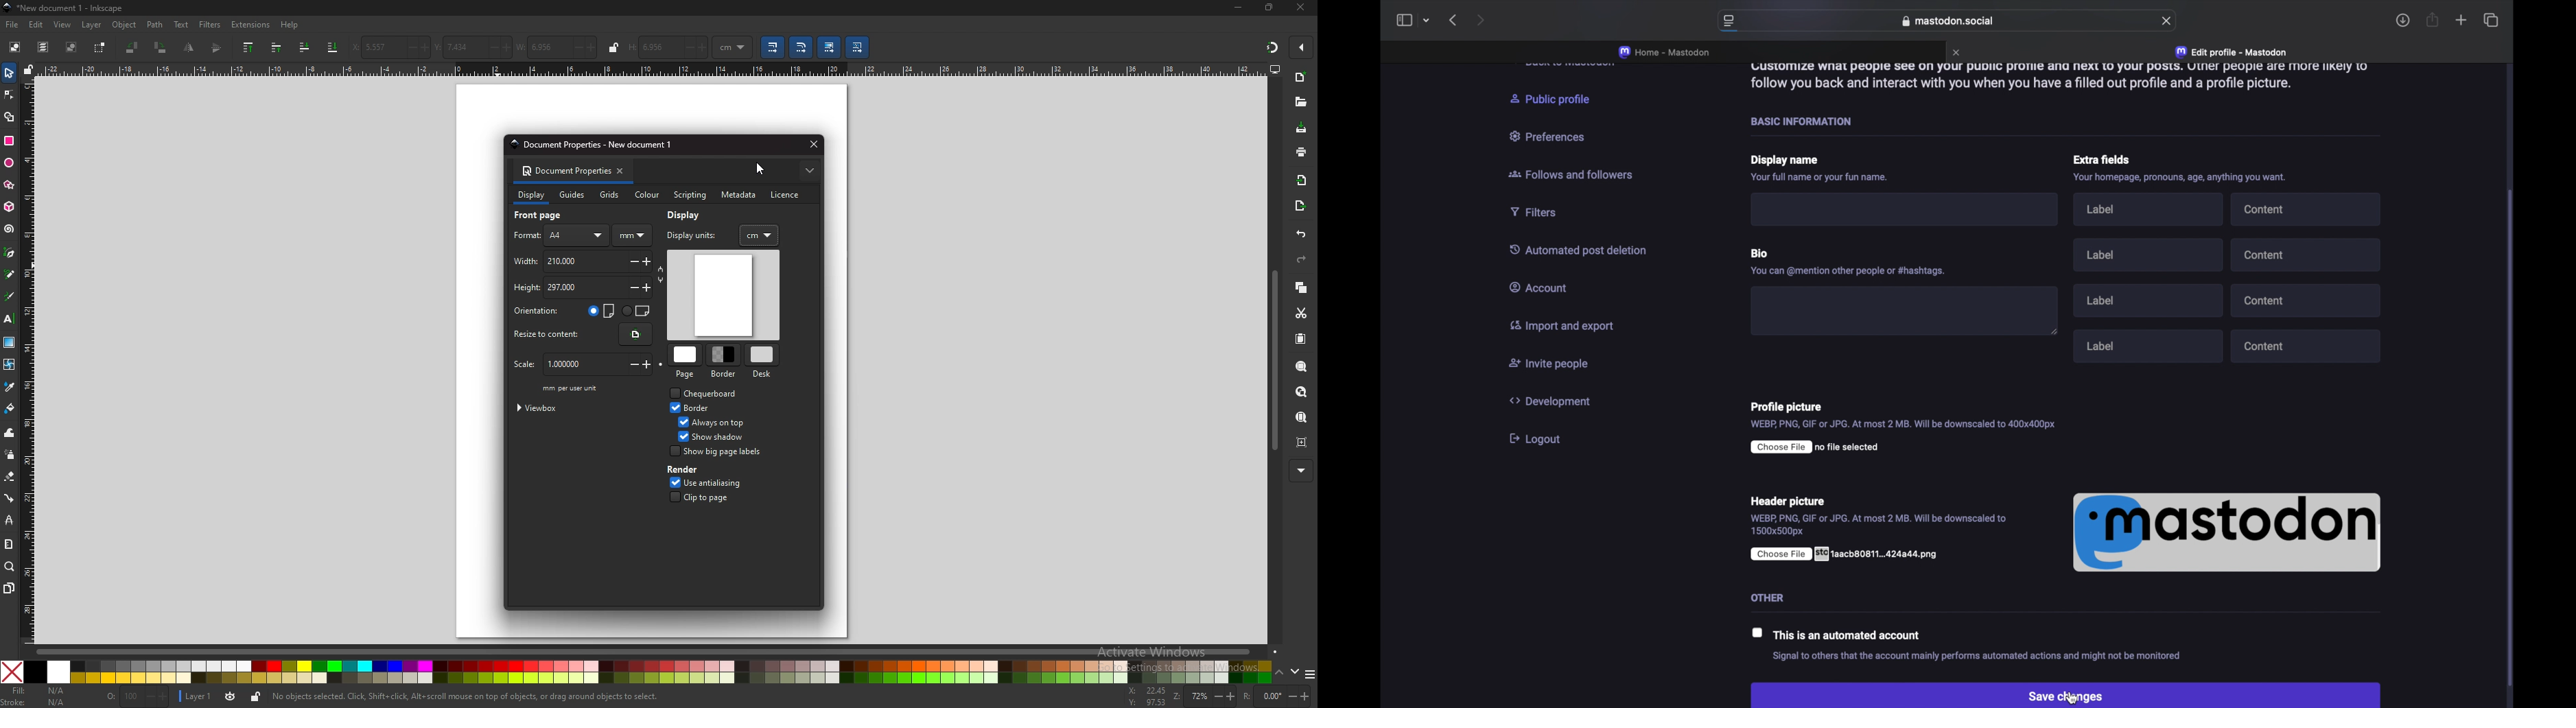  I want to click on Checkbox, so click(673, 451).